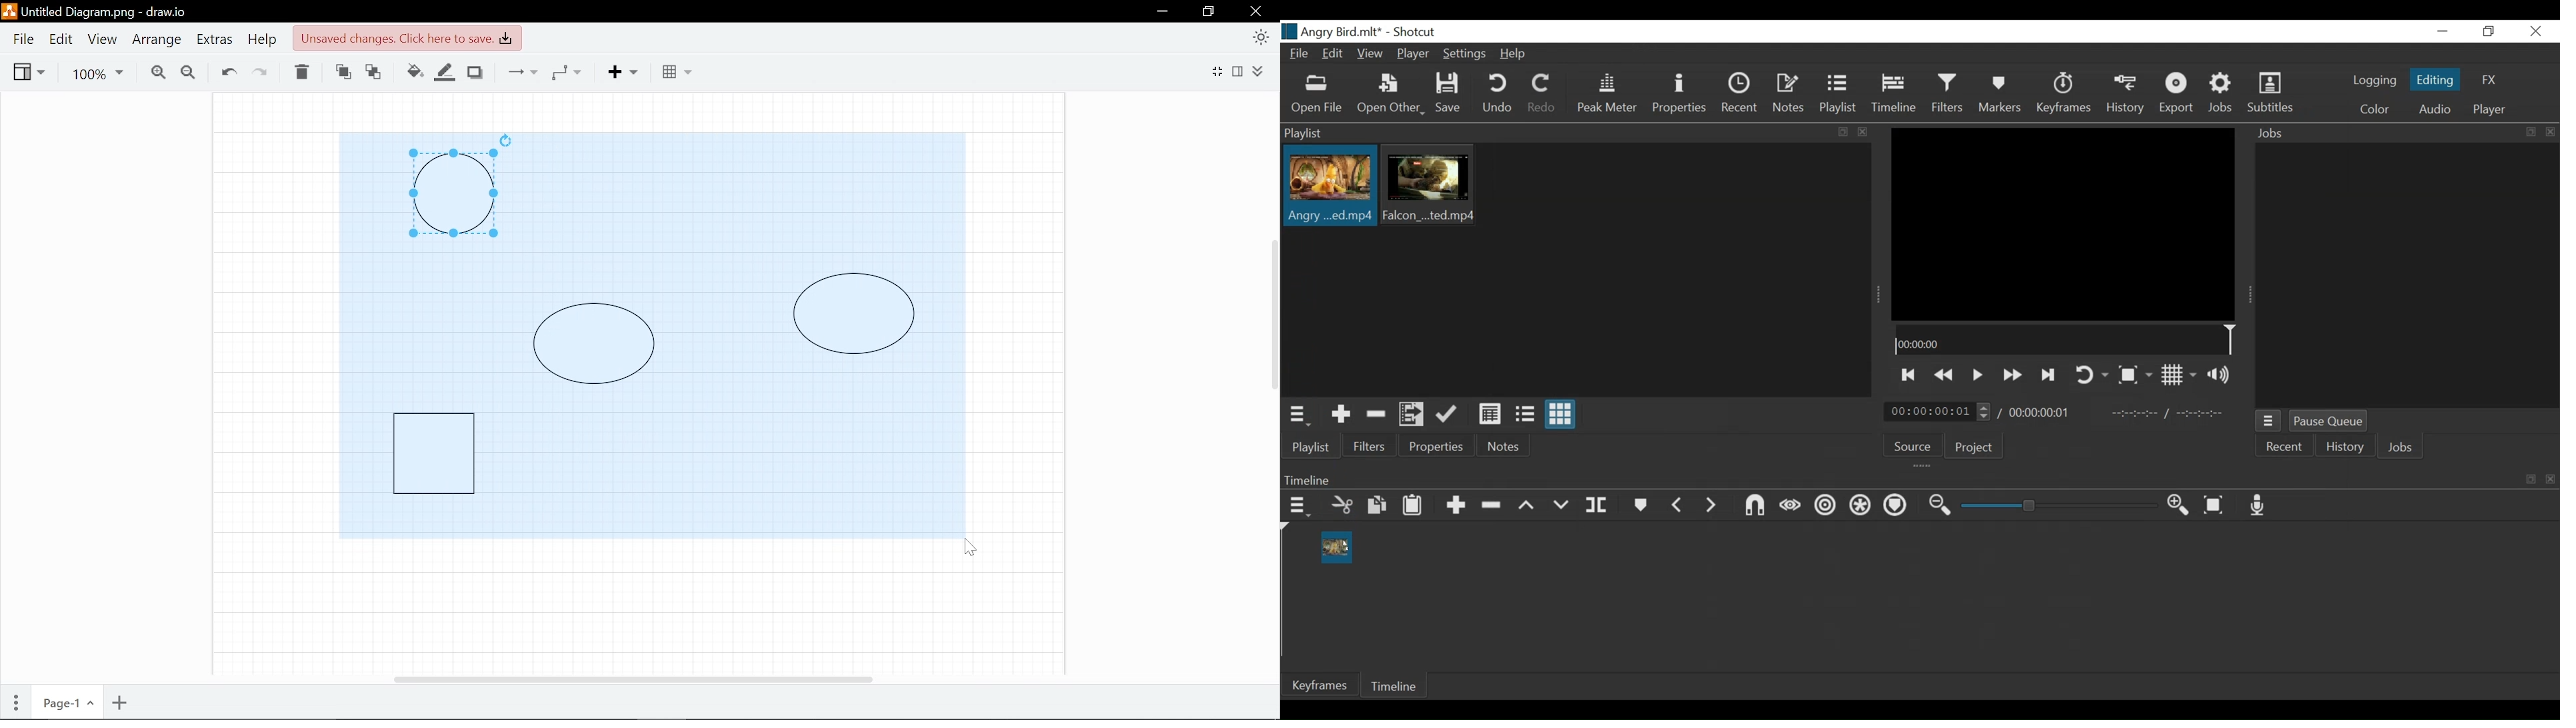 The height and width of the screenshot is (728, 2576). I want to click on Properties, so click(1681, 94).